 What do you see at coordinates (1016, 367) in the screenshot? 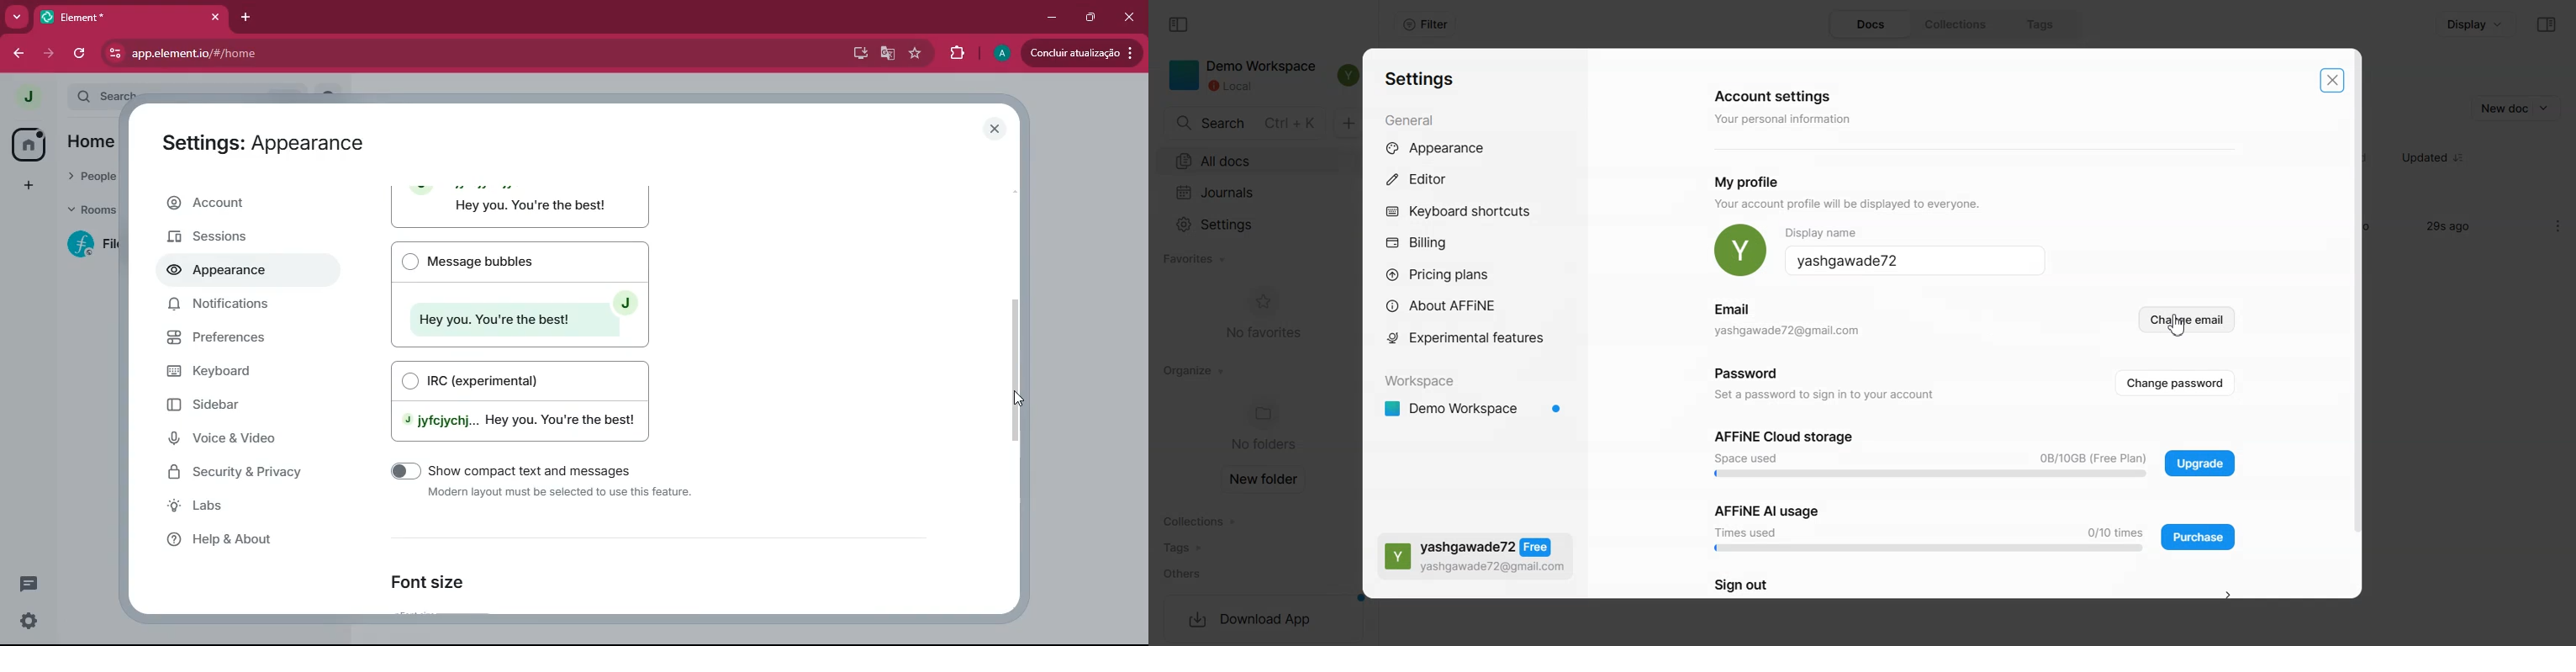
I see `scroll bar` at bounding box center [1016, 367].